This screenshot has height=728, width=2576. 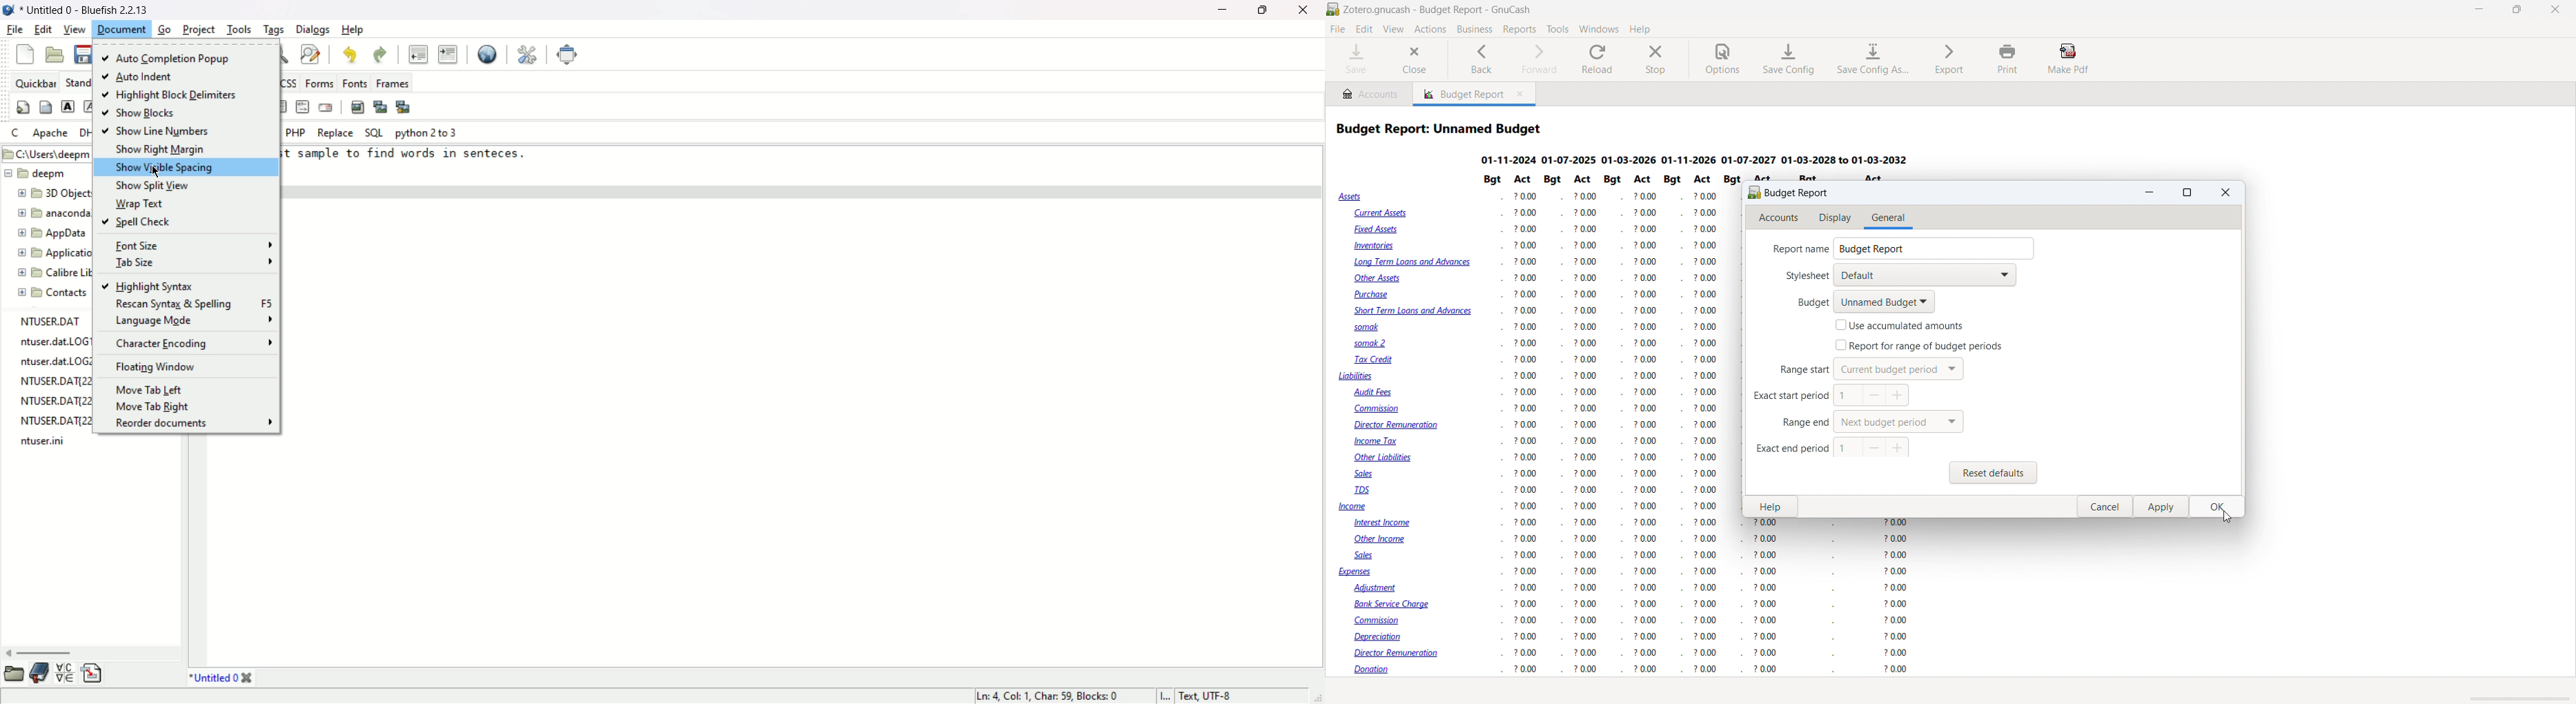 What do you see at coordinates (1925, 275) in the screenshot?
I see `stylesheet` at bounding box center [1925, 275].